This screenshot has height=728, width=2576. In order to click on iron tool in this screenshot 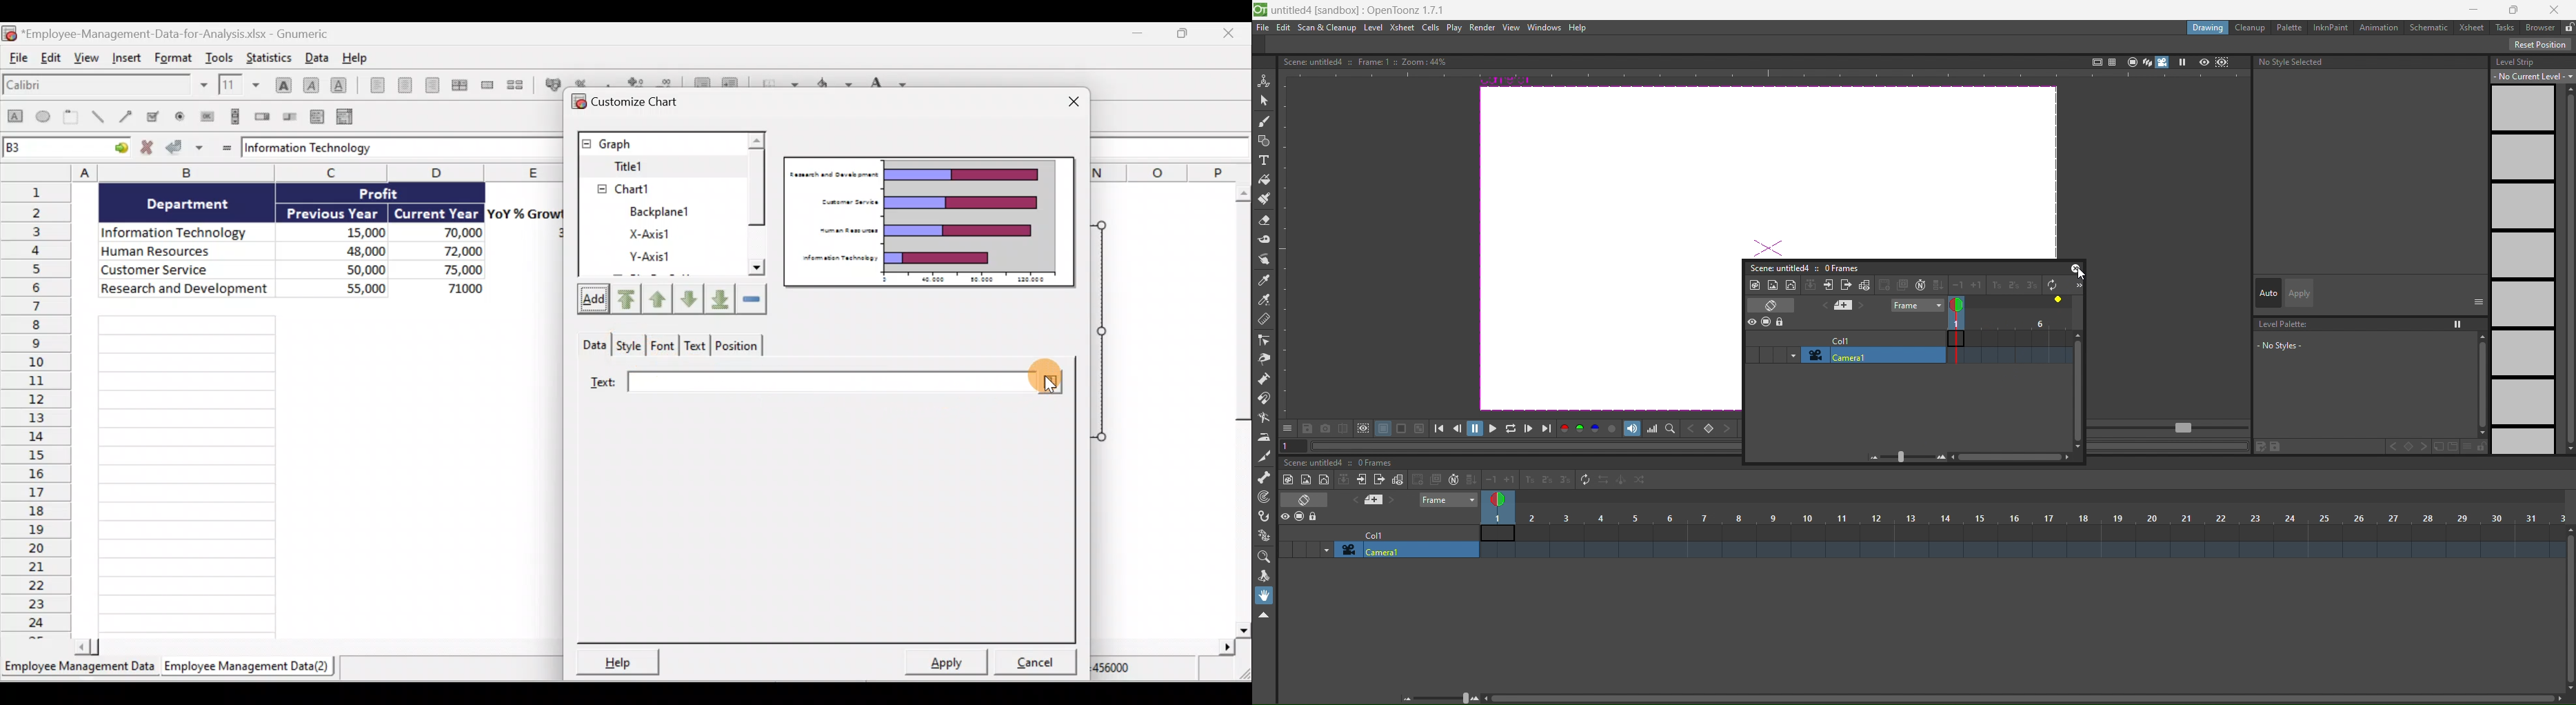, I will do `click(1264, 437)`.